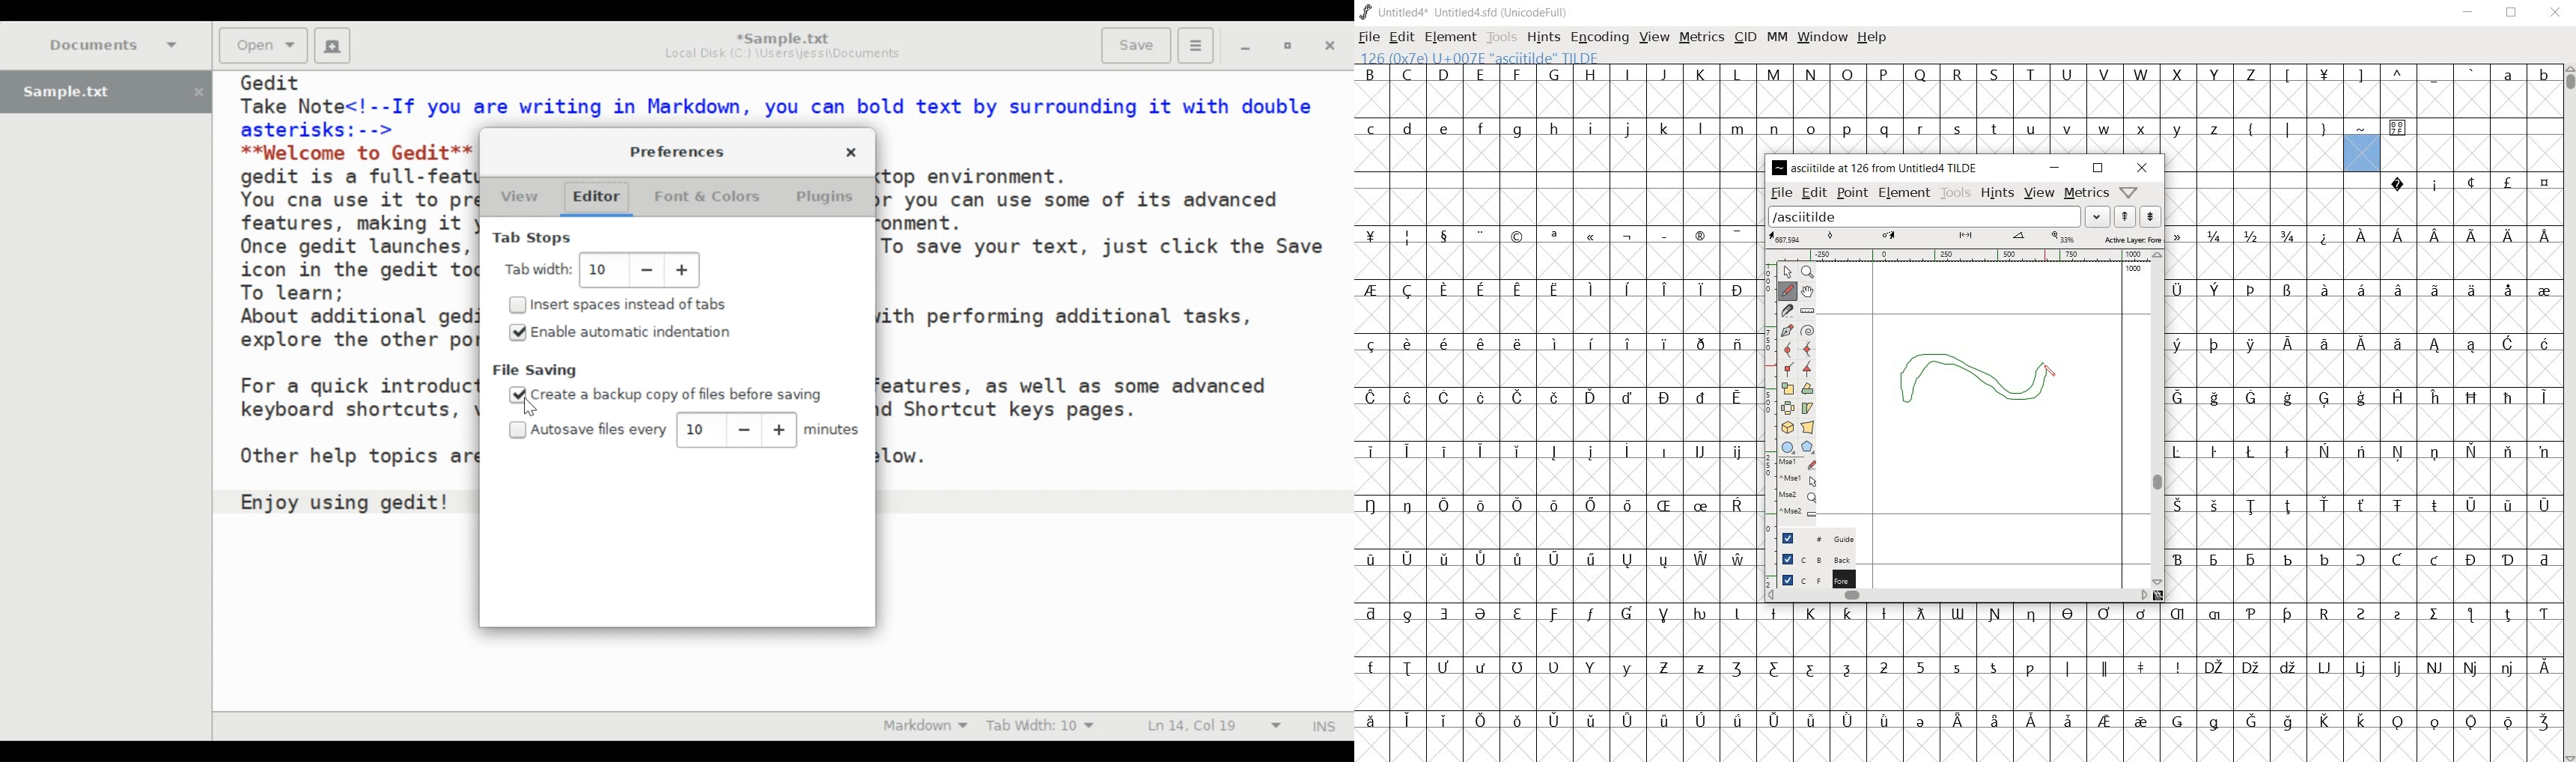 The height and width of the screenshot is (784, 2576). What do you see at coordinates (1780, 192) in the screenshot?
I see `file` at bounding box center [1780, 192].